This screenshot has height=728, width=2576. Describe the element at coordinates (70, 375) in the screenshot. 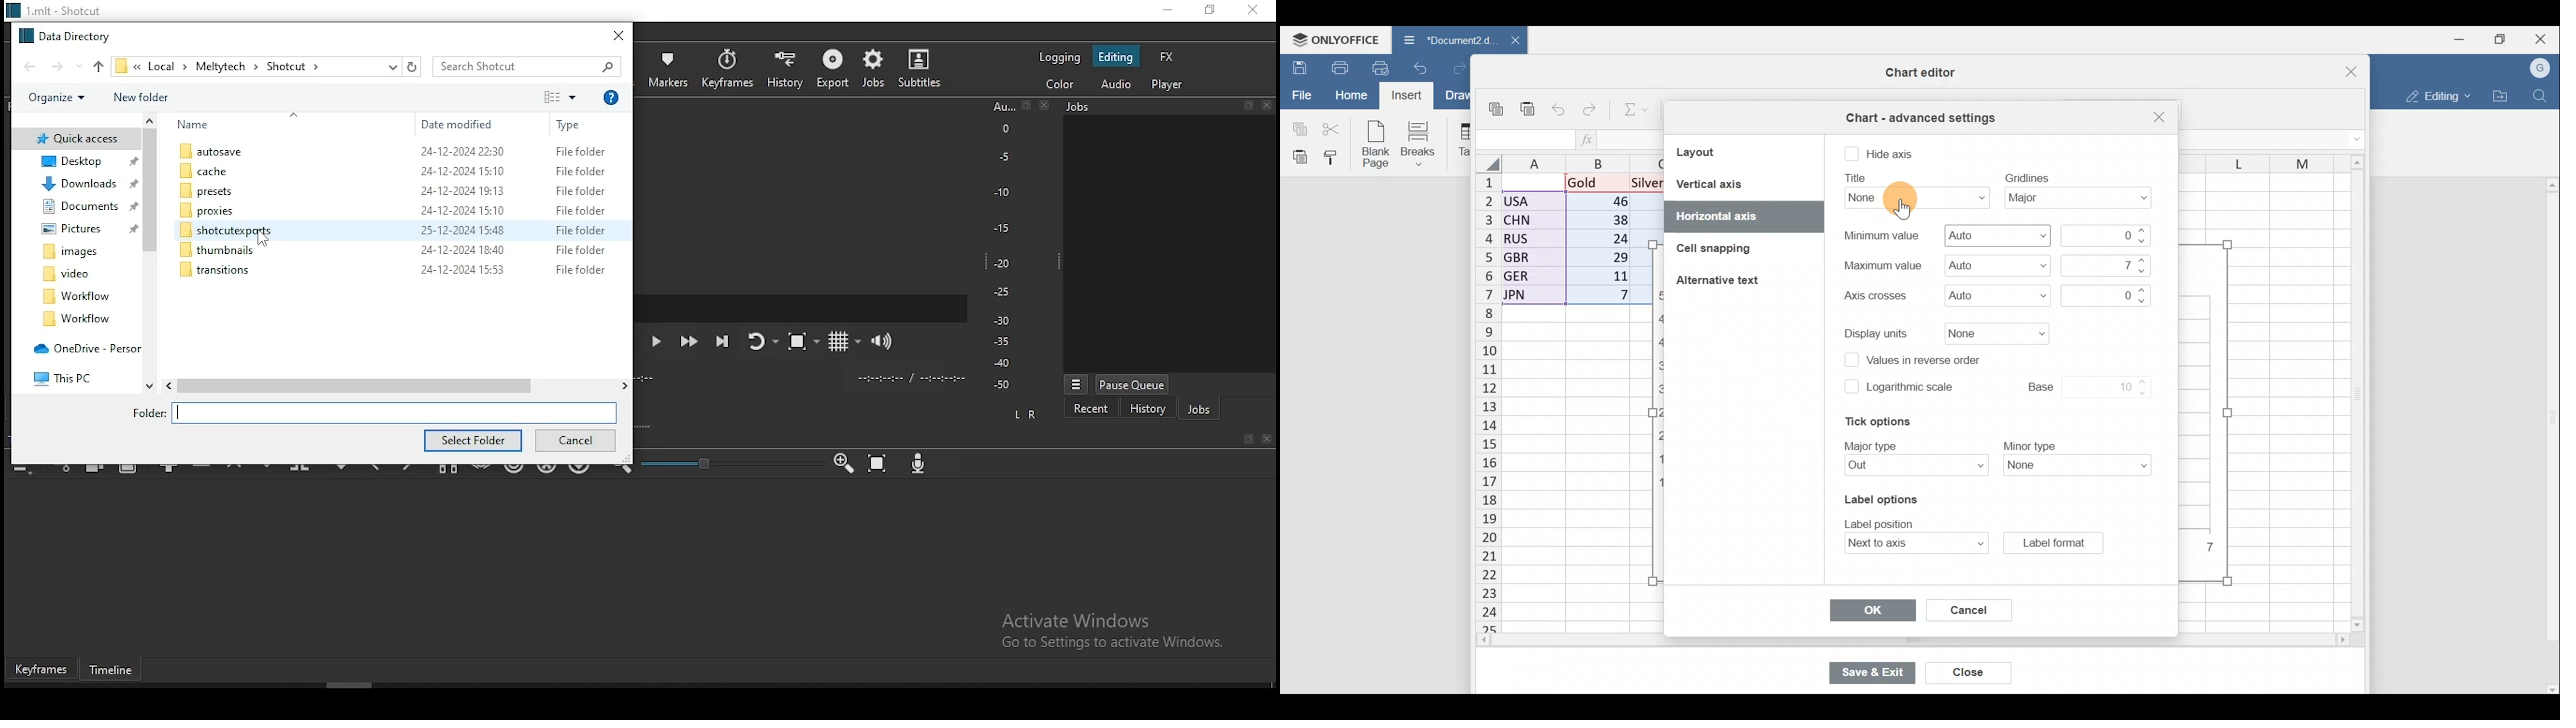

I see `local folder` at that location.